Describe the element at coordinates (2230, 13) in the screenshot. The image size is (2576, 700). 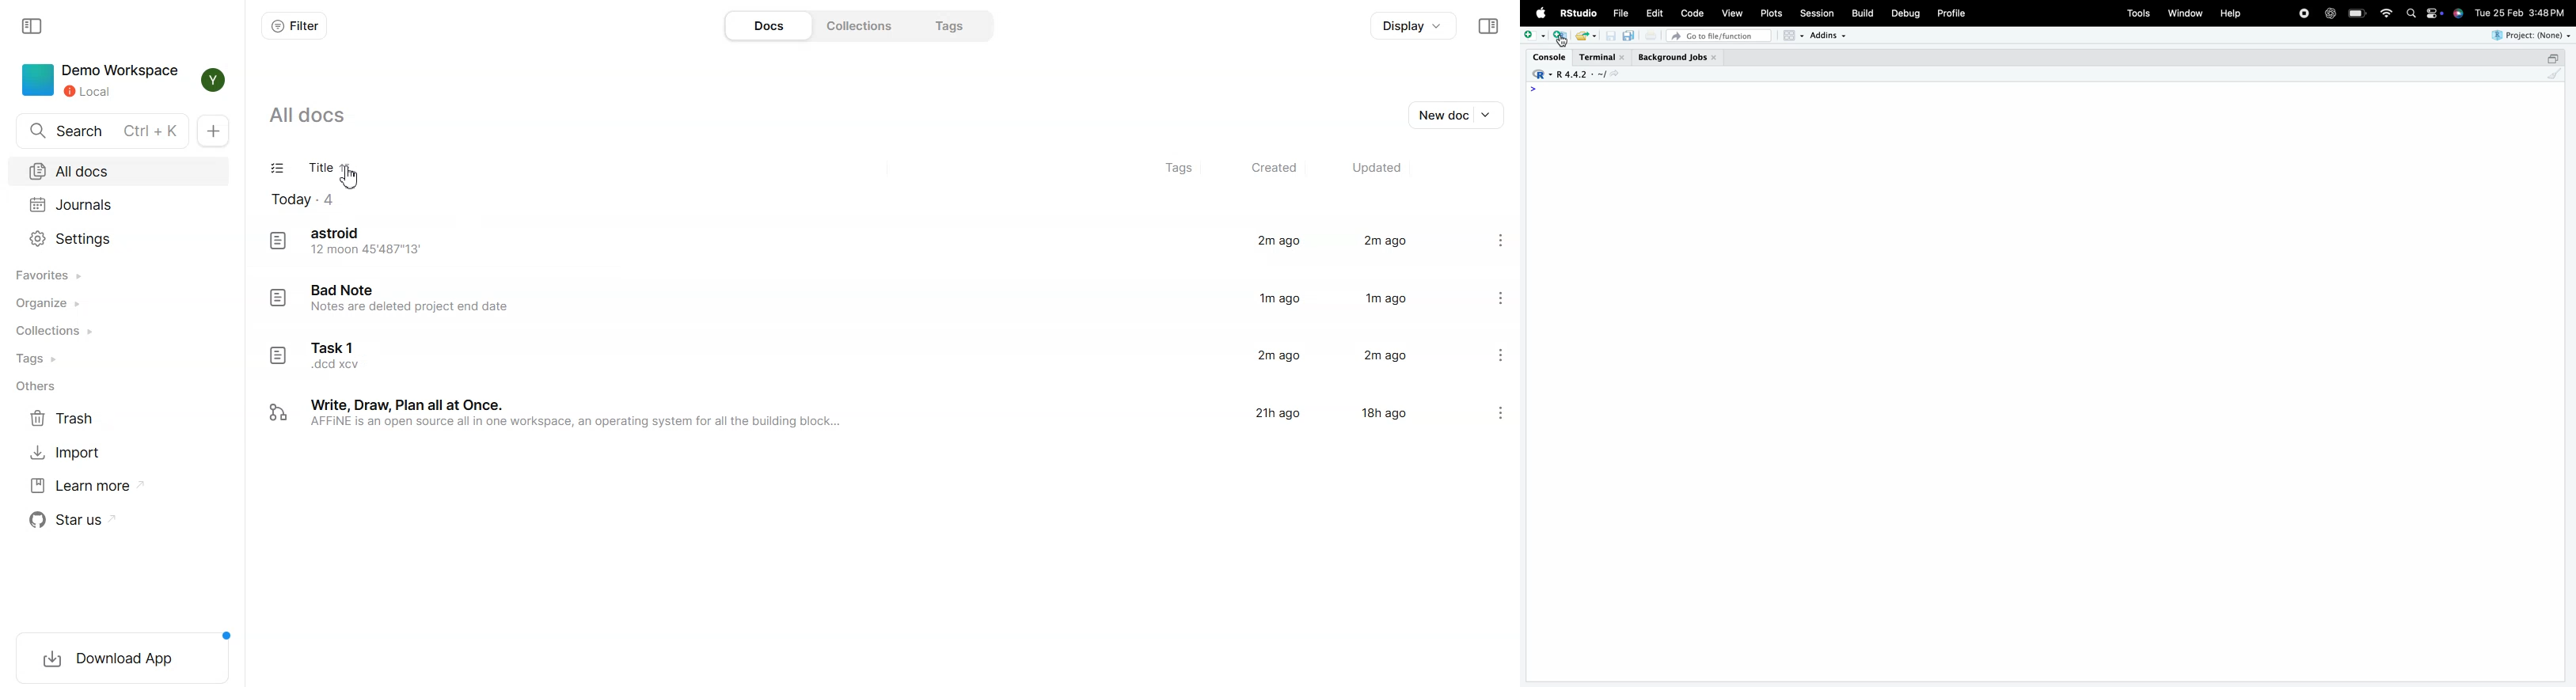
I see `Help` at that location.